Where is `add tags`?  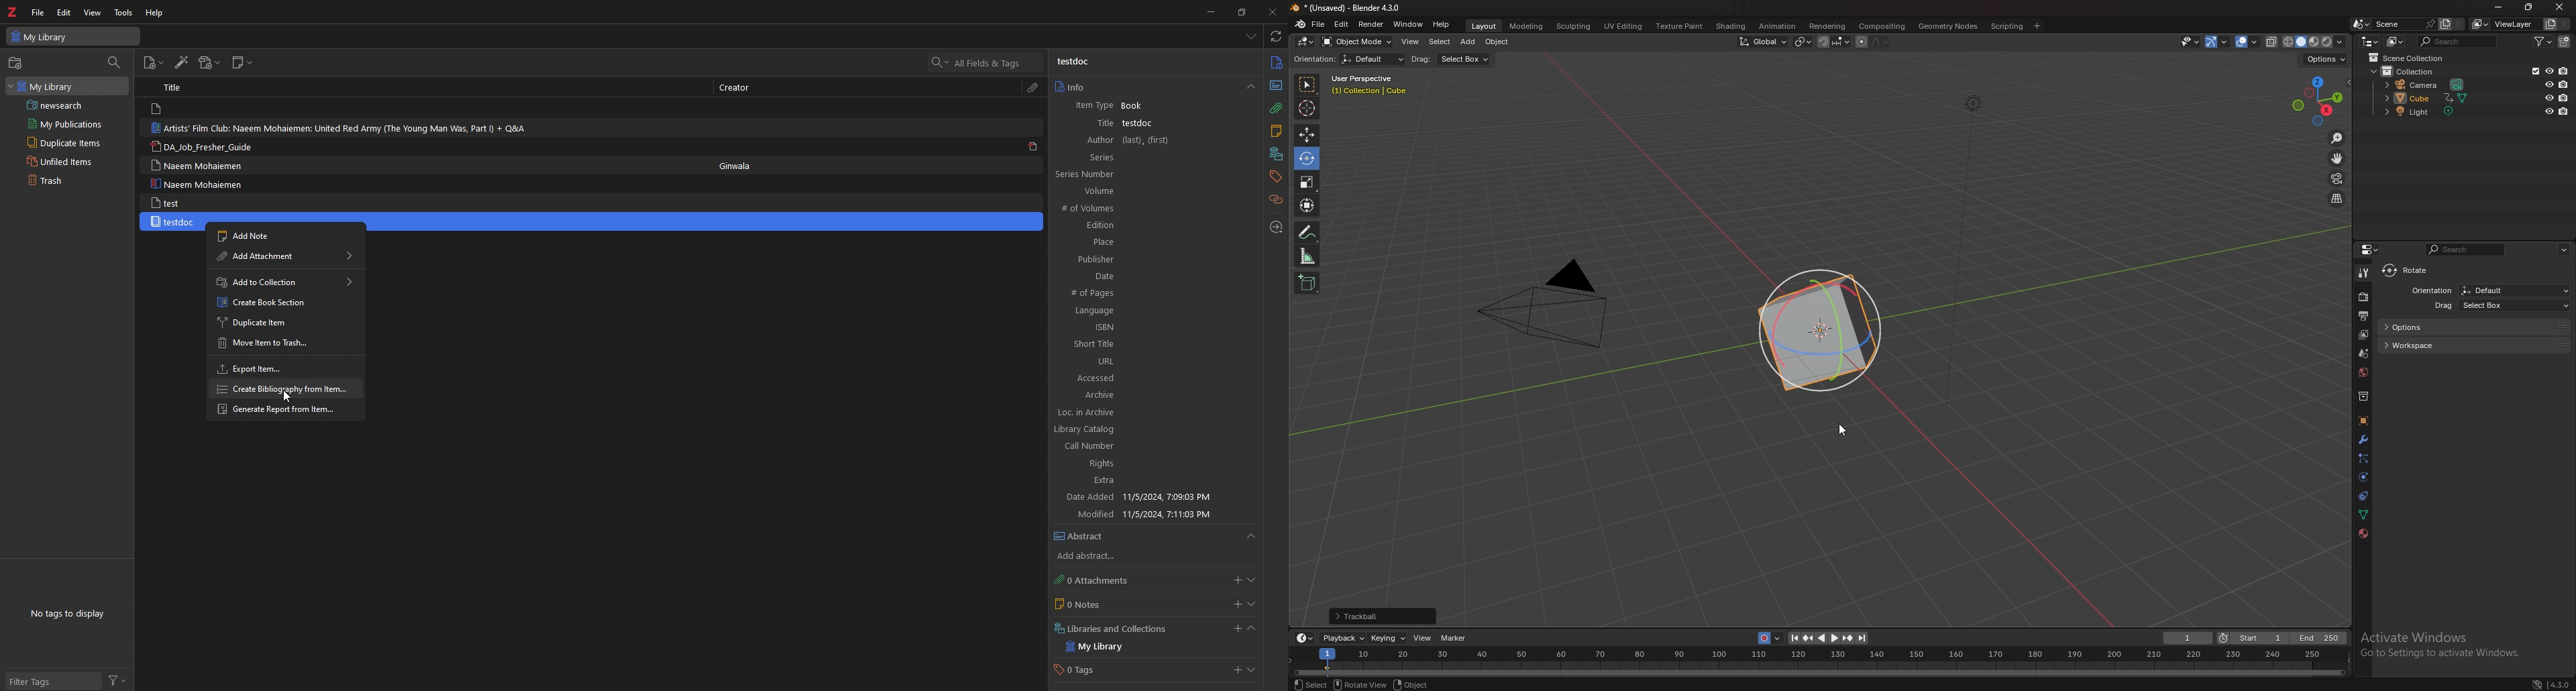
add tags is located at coordinates (1236, 672).